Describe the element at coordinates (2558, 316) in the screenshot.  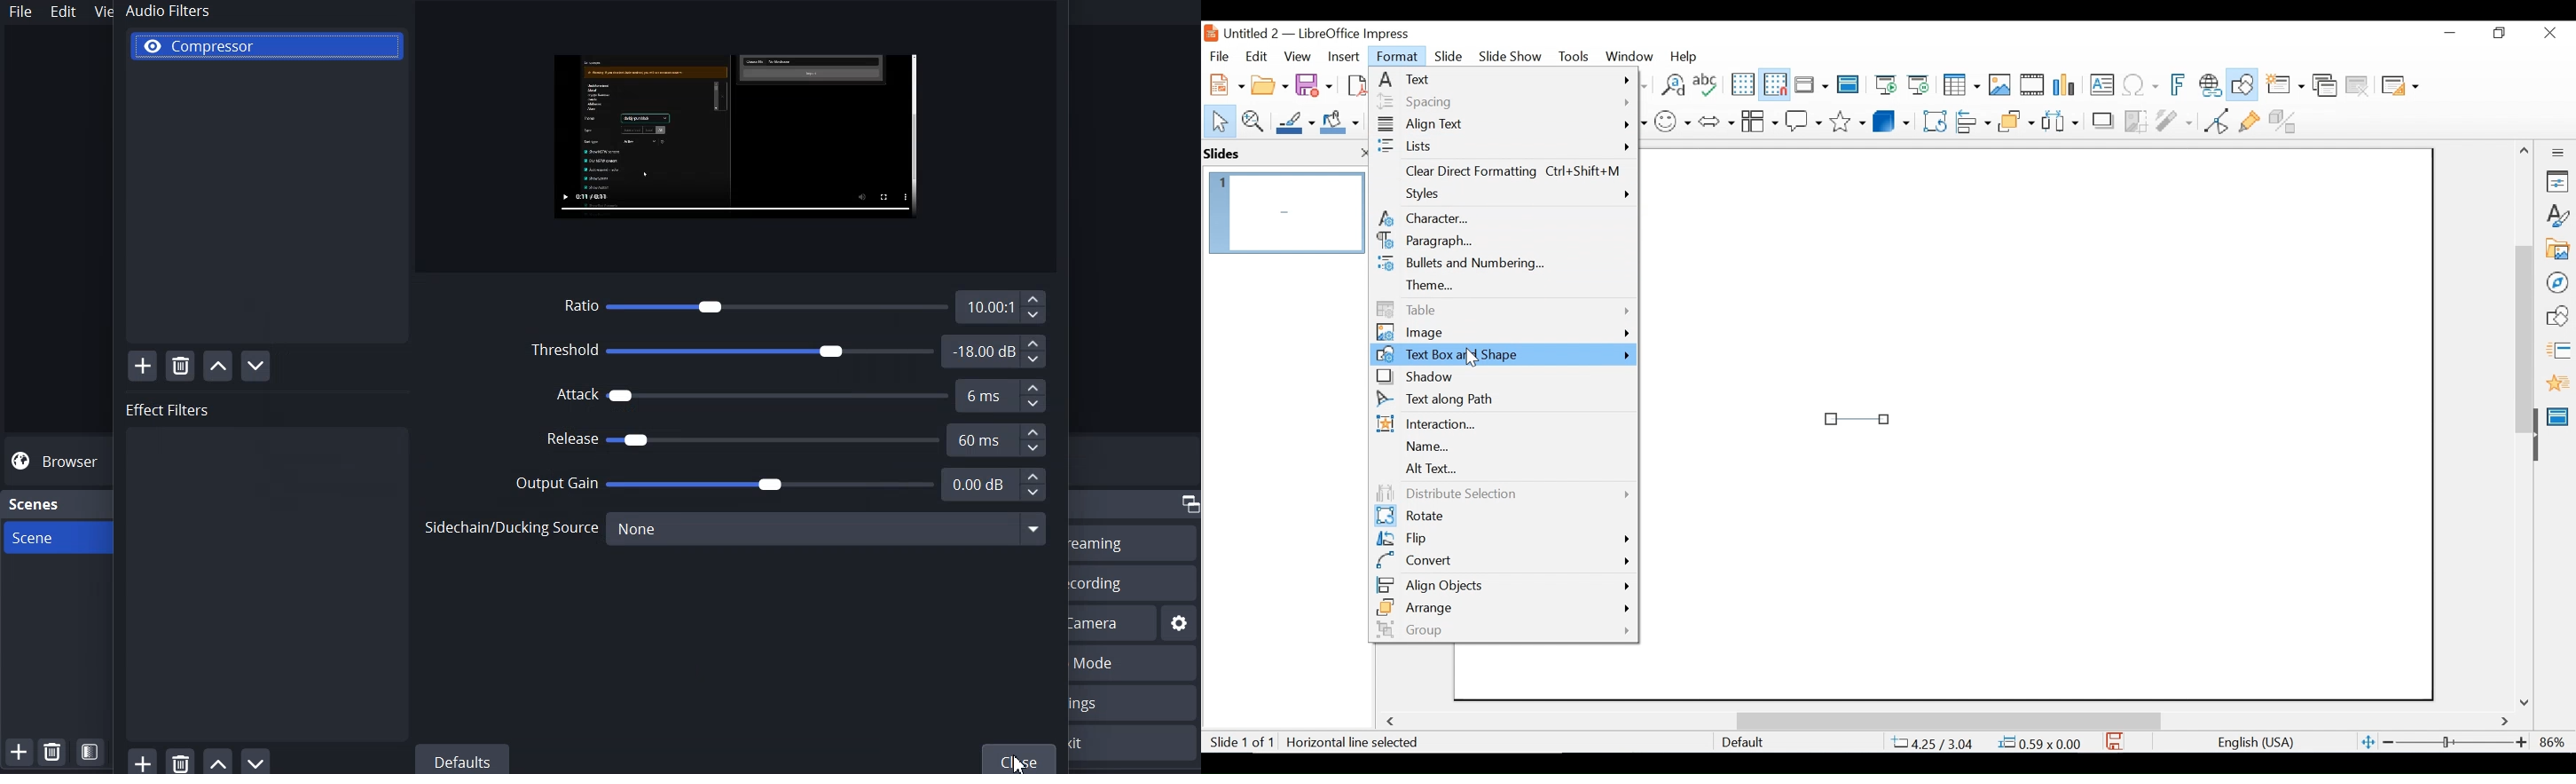
I see `Shapes` at that location.